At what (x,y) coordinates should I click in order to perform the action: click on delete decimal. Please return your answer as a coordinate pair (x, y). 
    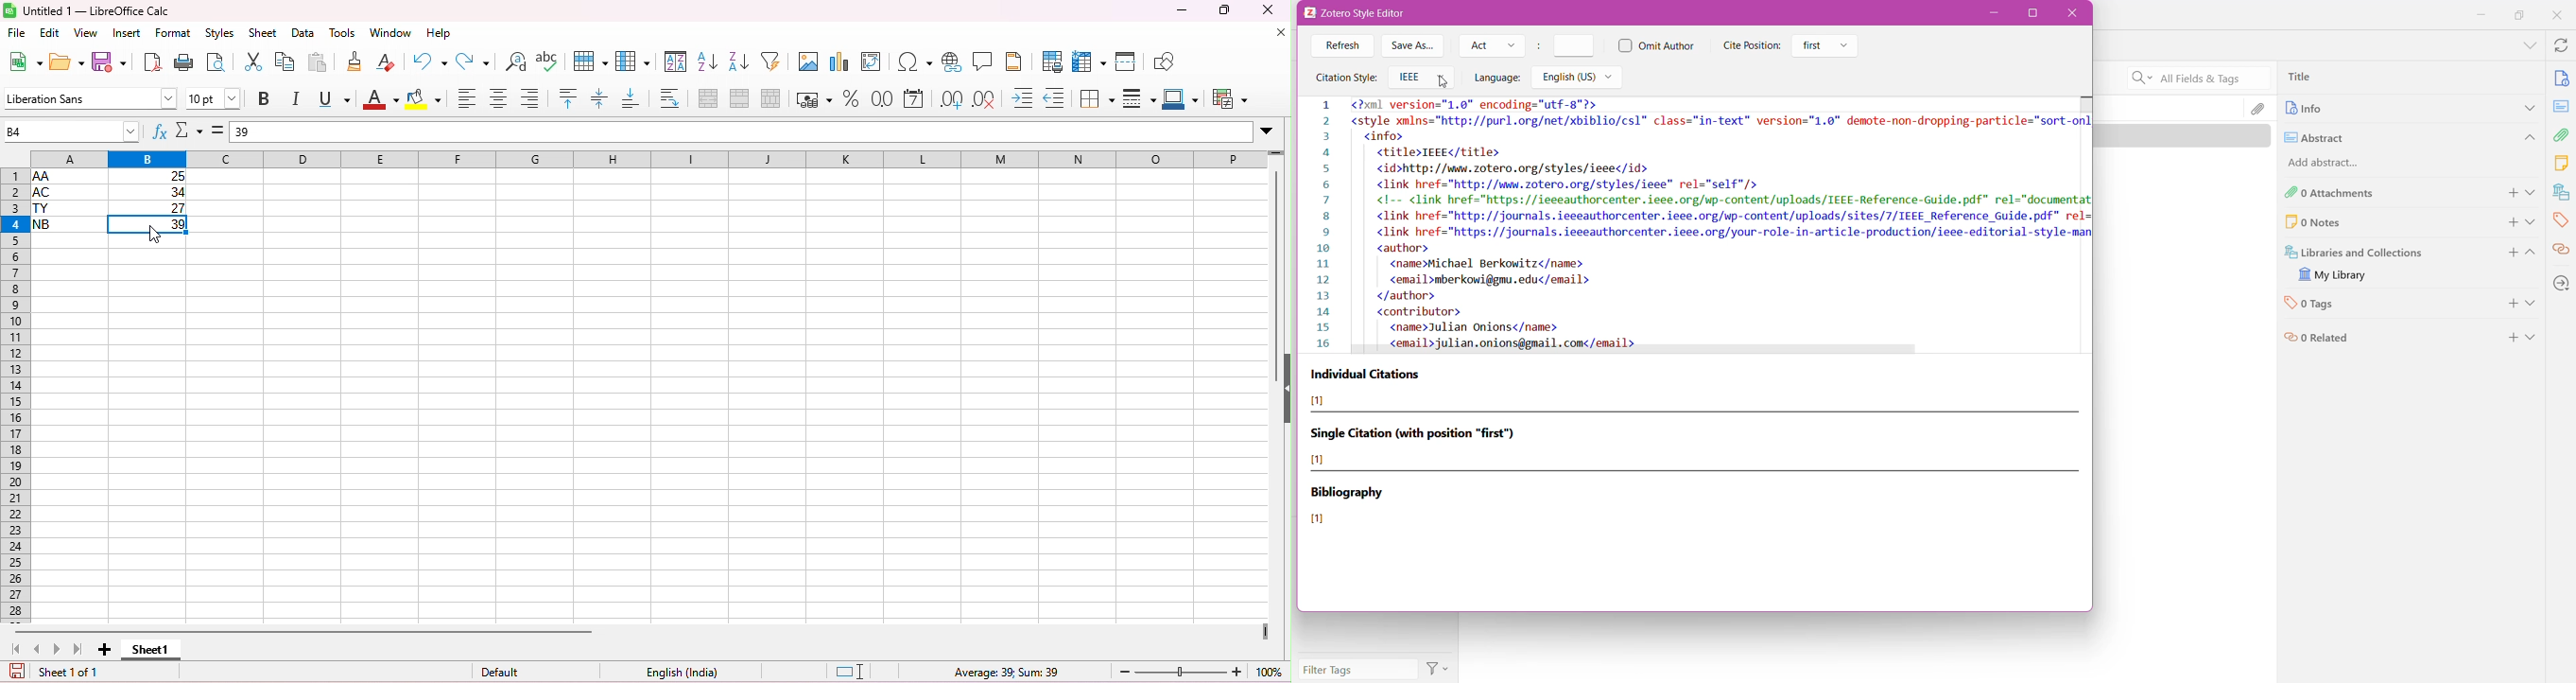
    Looking at the image, I should click on (984, 100).